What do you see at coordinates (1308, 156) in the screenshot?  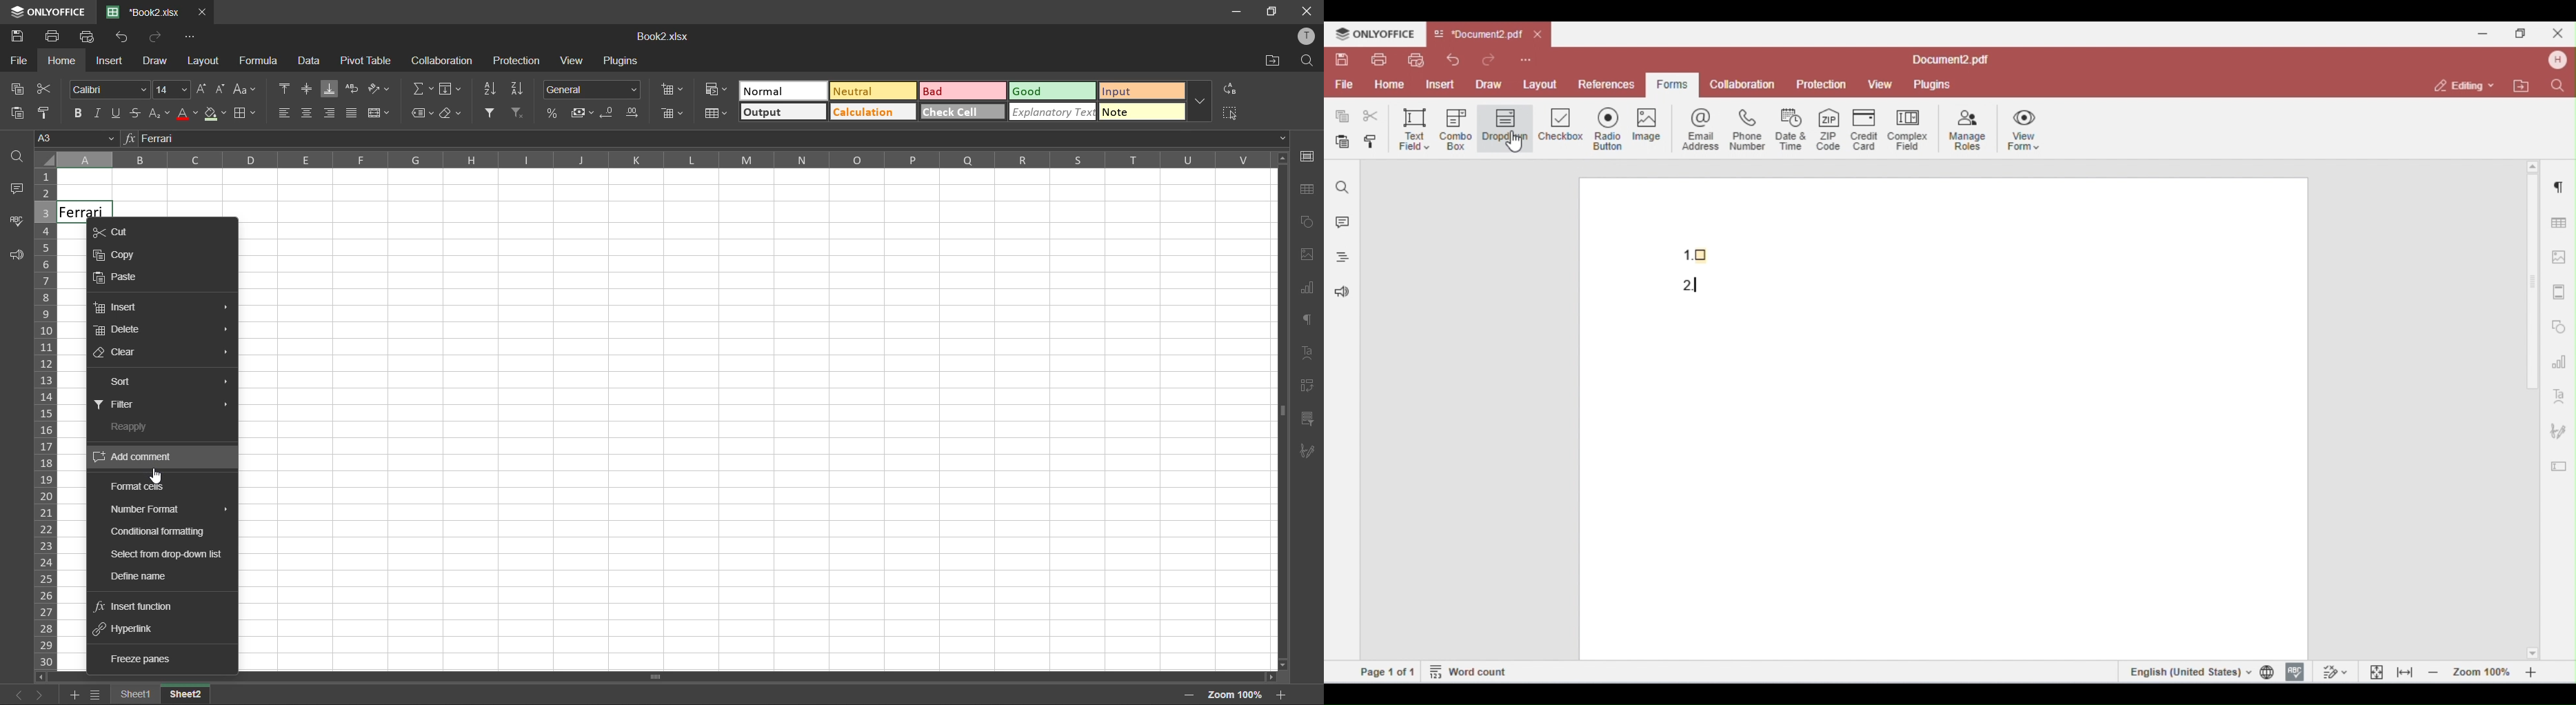 I see `cell settings` at bounding box center [1308, 156].